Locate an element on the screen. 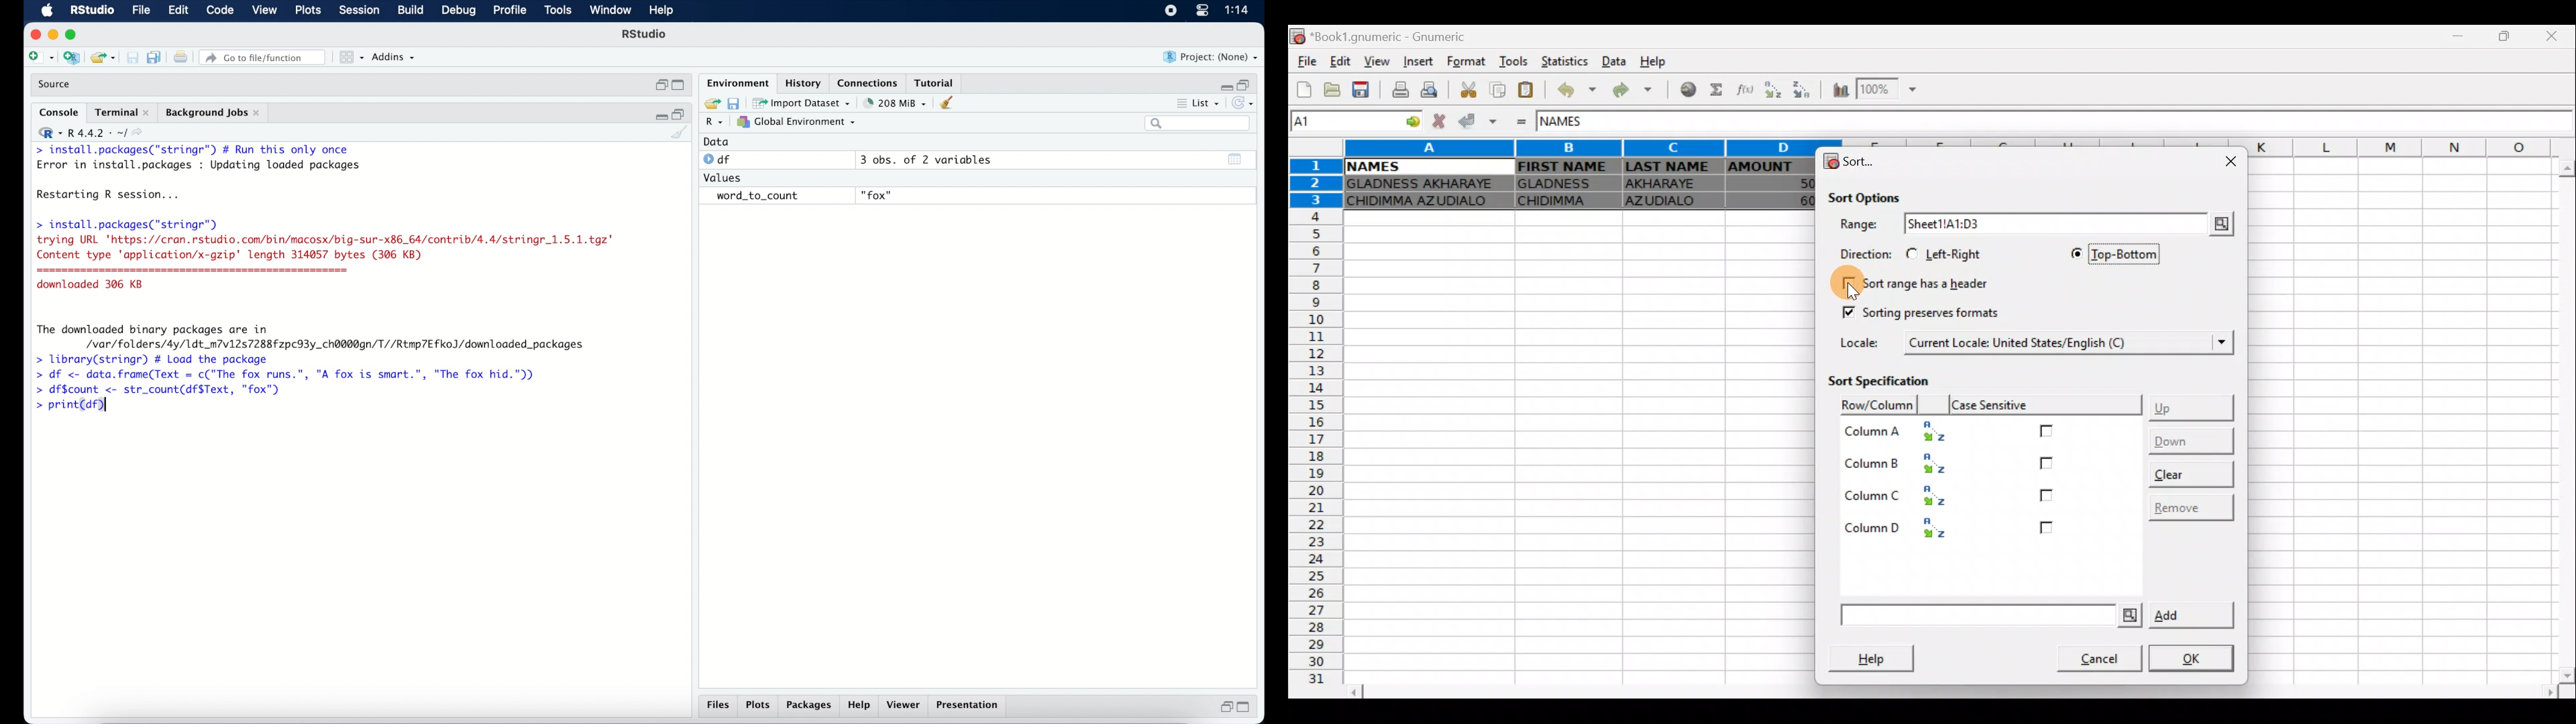 Image resolution: width=2576 pixels, height=728 pixels. minimize is located at coordinates (659, 115).